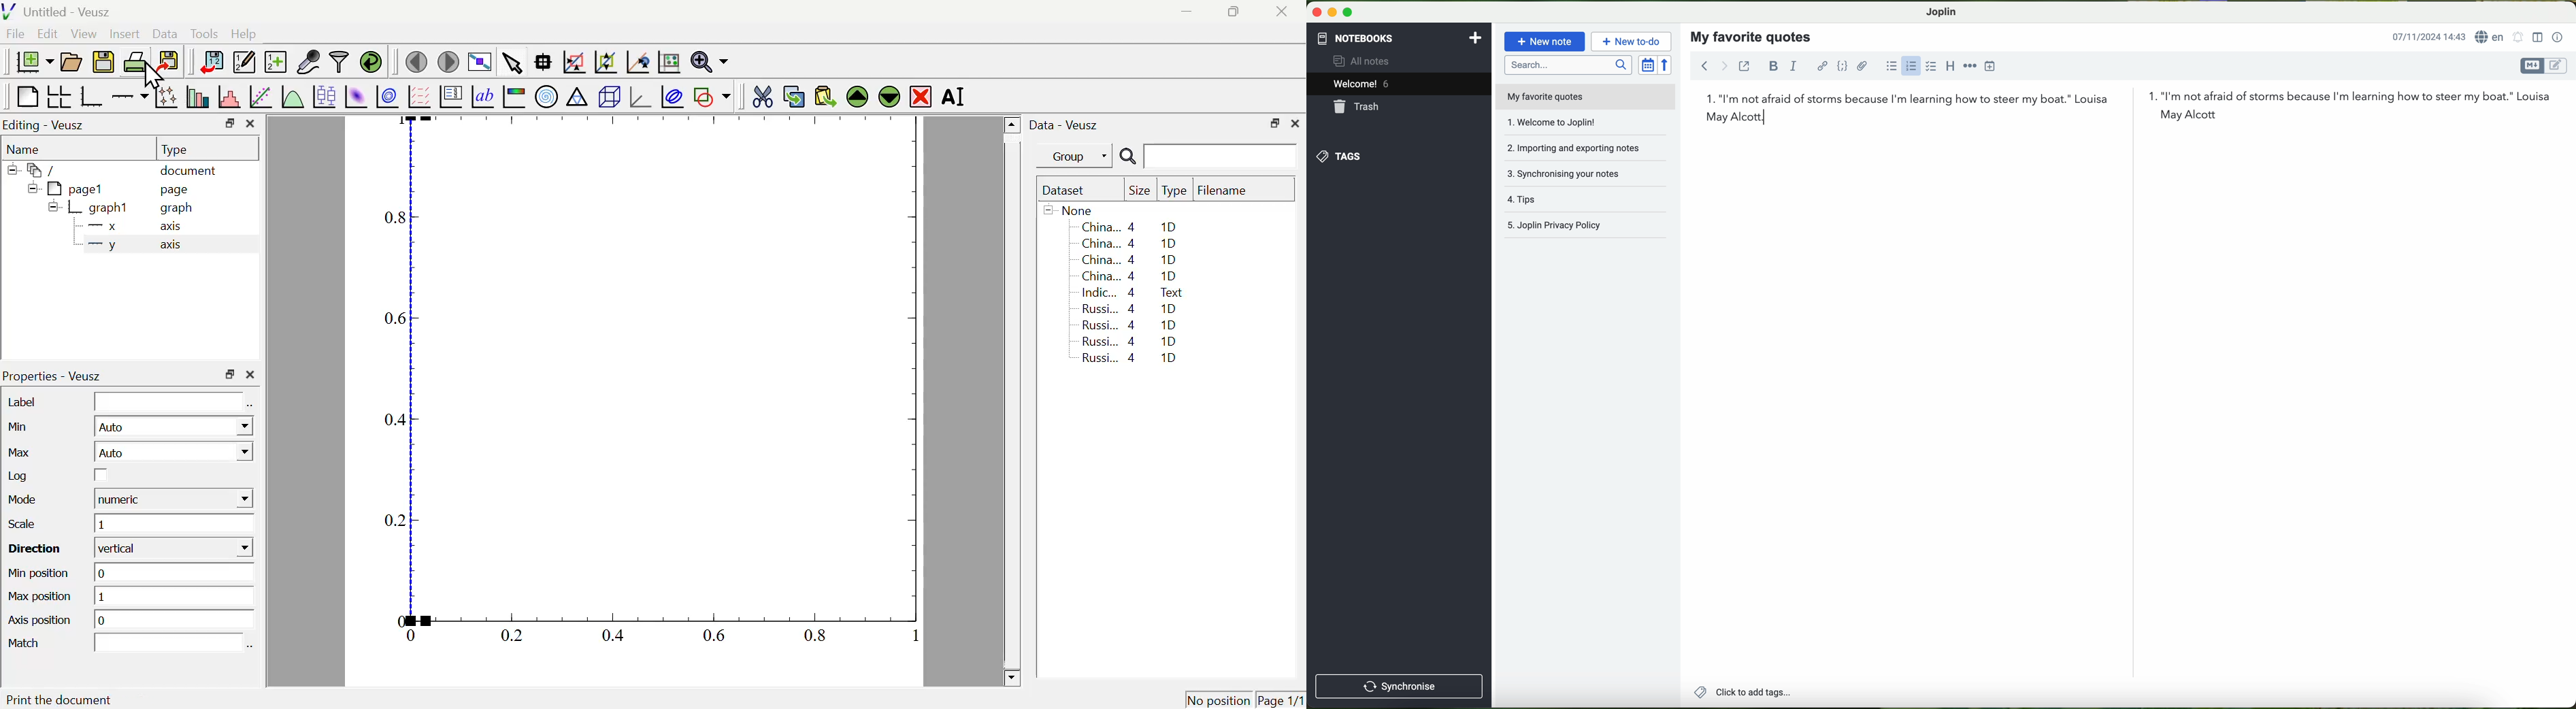  Describe the element at coordinates (1400, 687) in the screenshot. I see `synchronise button` at that location.